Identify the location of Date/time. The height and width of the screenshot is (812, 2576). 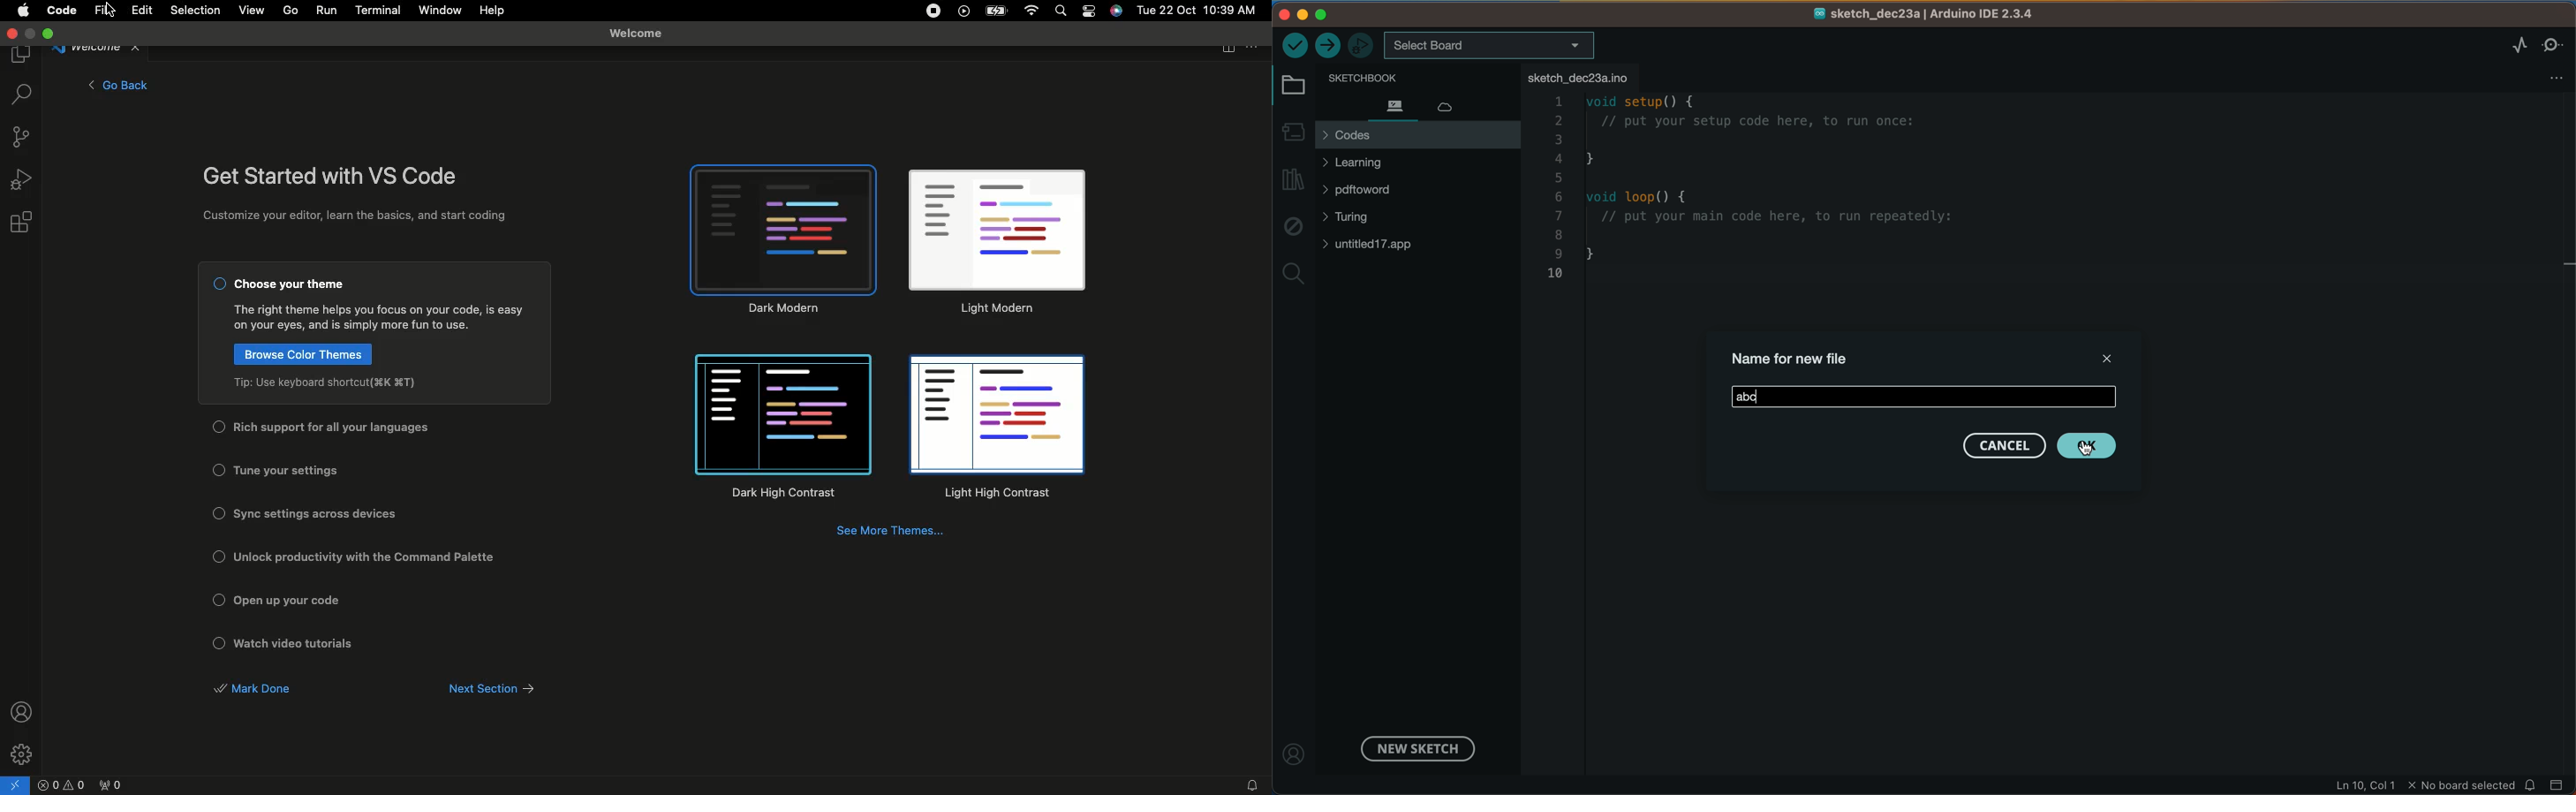
(1197, 12).